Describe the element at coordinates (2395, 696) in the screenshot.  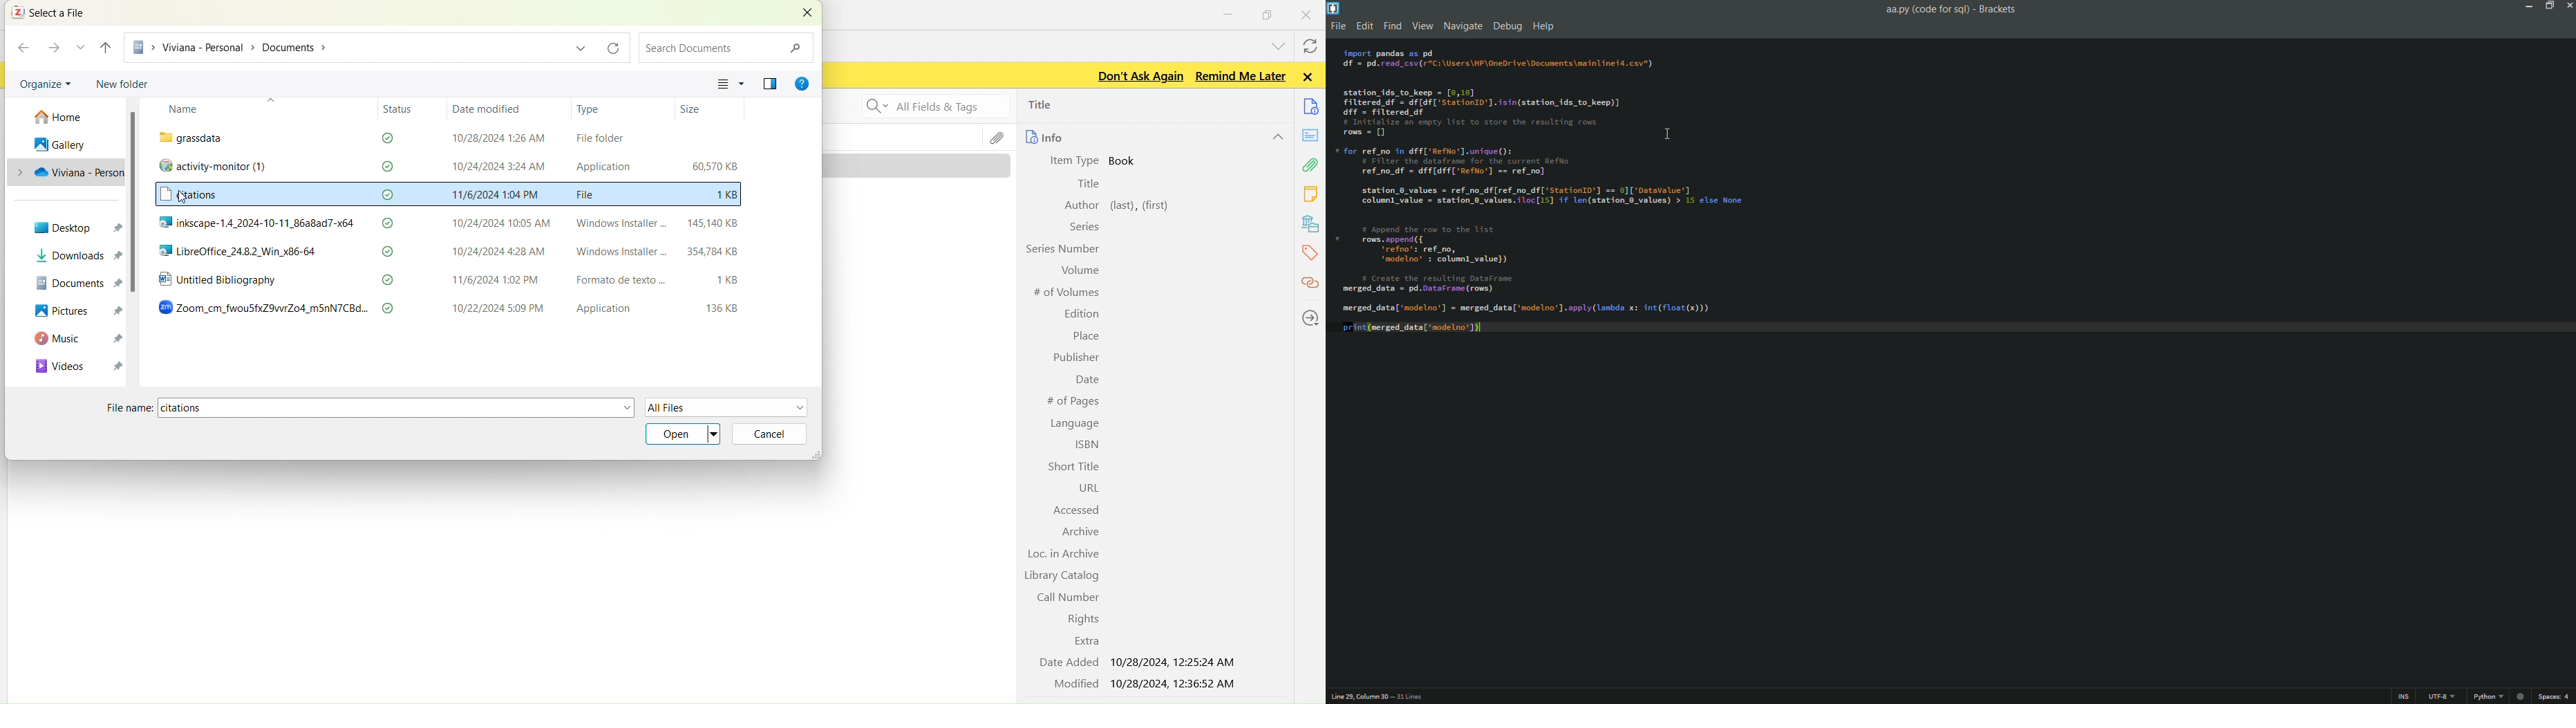
I see `ins` at that location.